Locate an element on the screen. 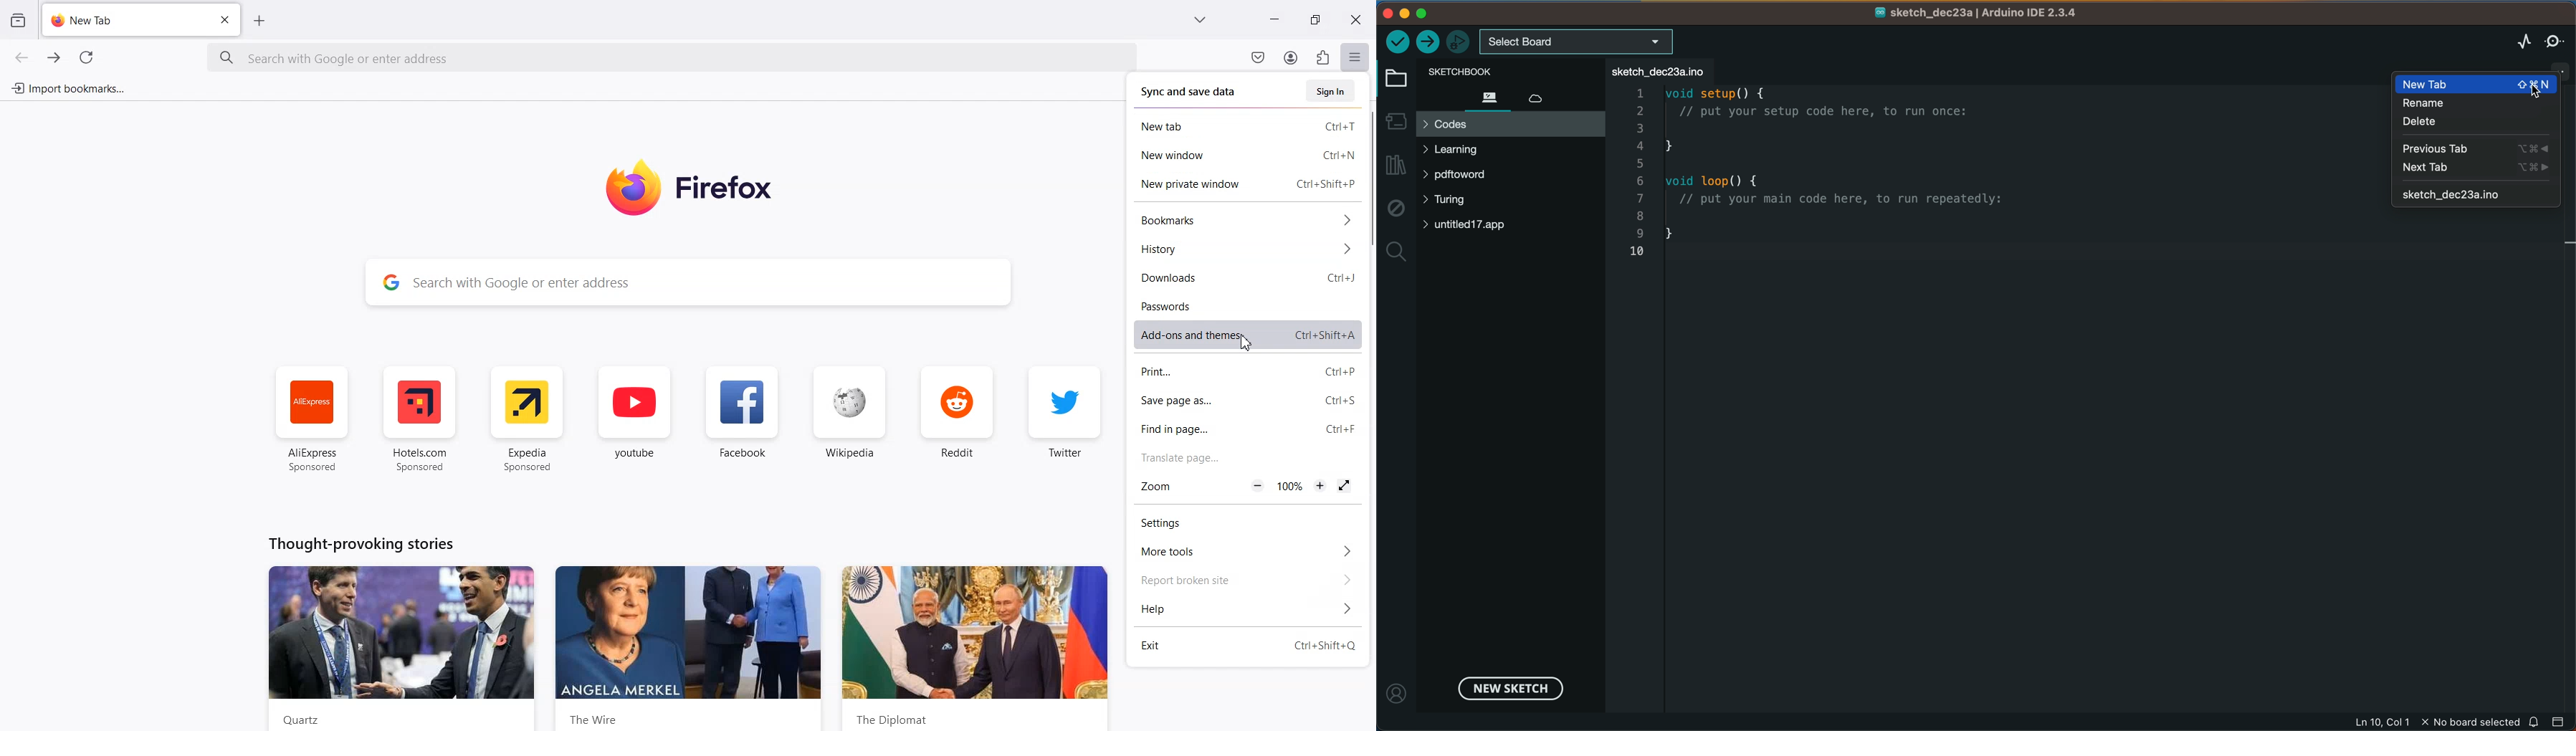 The image size is (2576, 756). board selecter is located at coordinates (1577, 42).